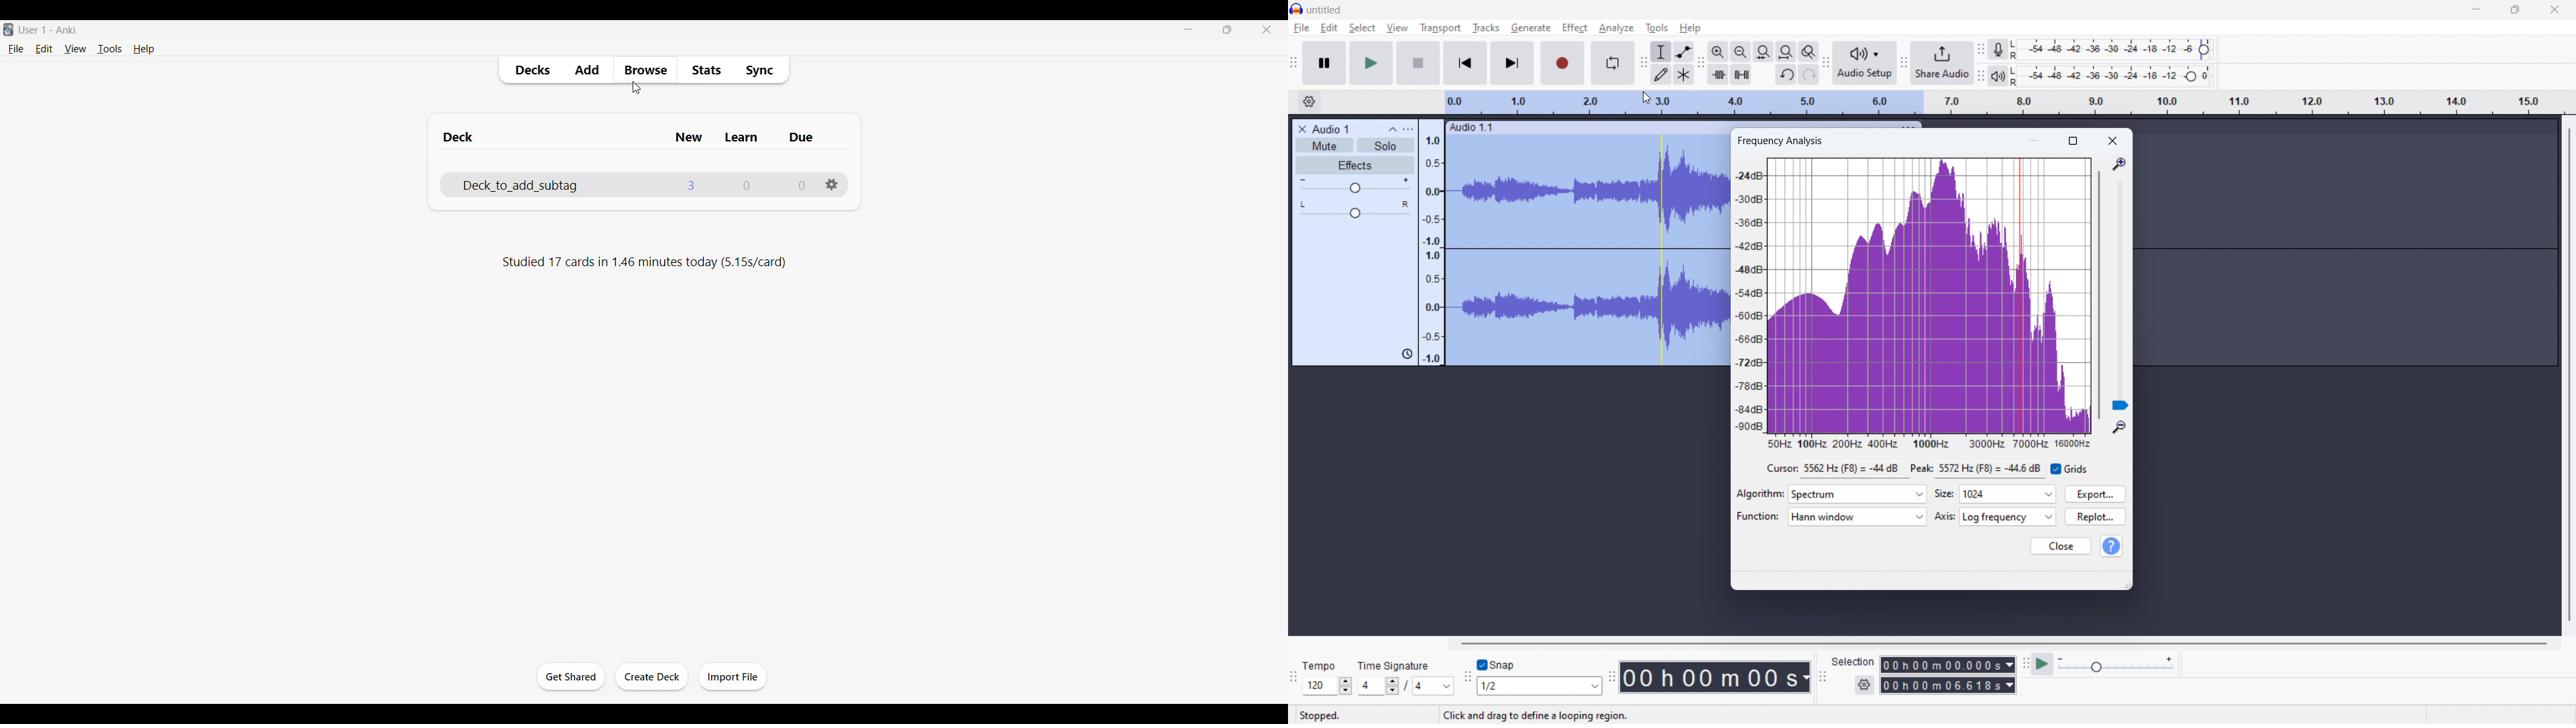 This screenshot has width=2576, height=728. What do you see at coordinates (1904, 64) in the screenshot?
I see `share audio toolbar` at bounding box center [1904, 64].